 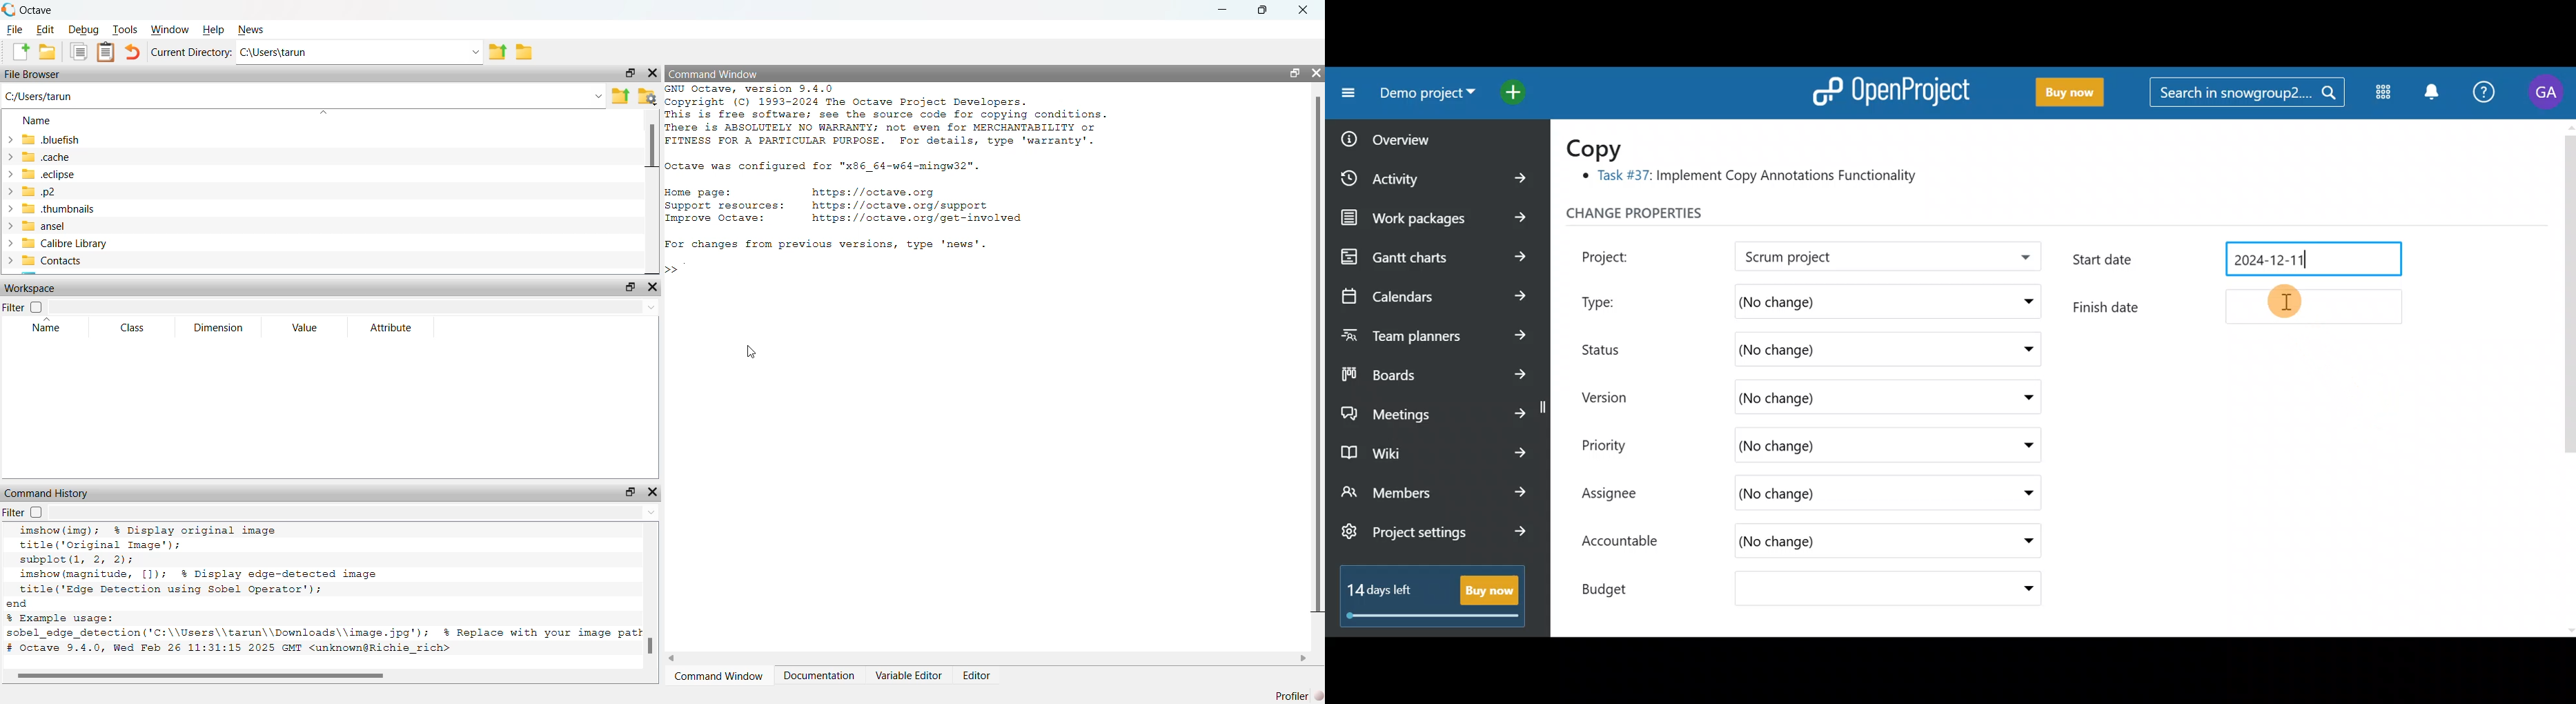 I want to click on Help, so click(x=2485, y=94).